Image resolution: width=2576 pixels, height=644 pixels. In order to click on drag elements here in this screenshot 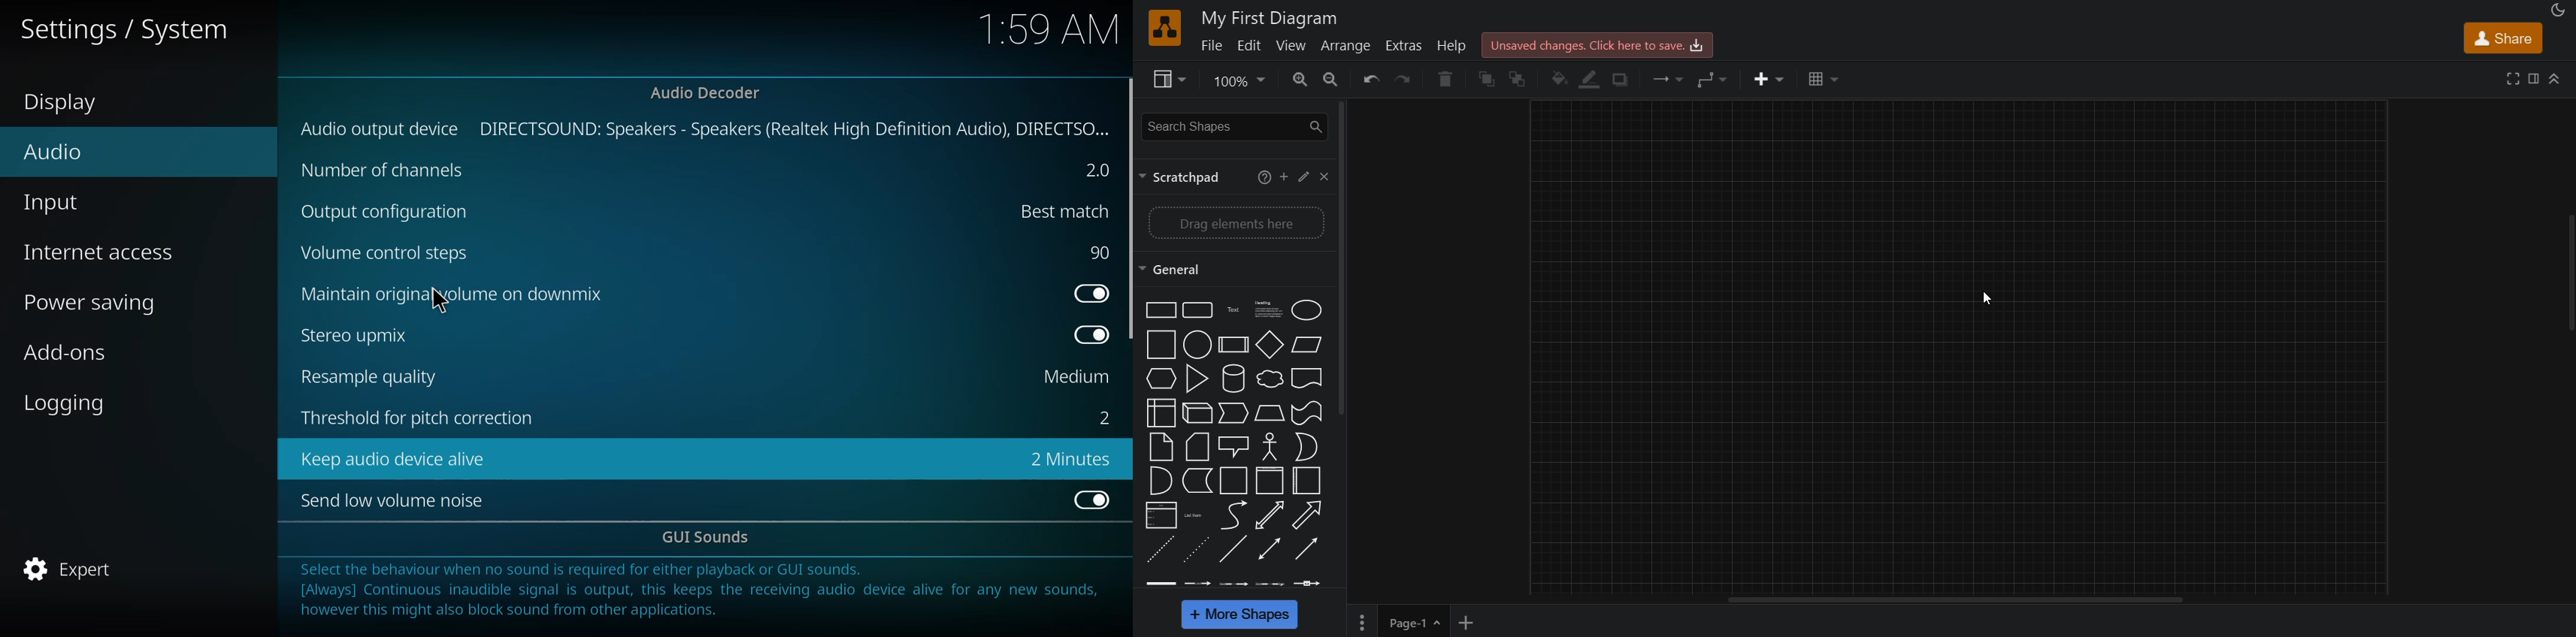, I will do `click(1235, 221)`.